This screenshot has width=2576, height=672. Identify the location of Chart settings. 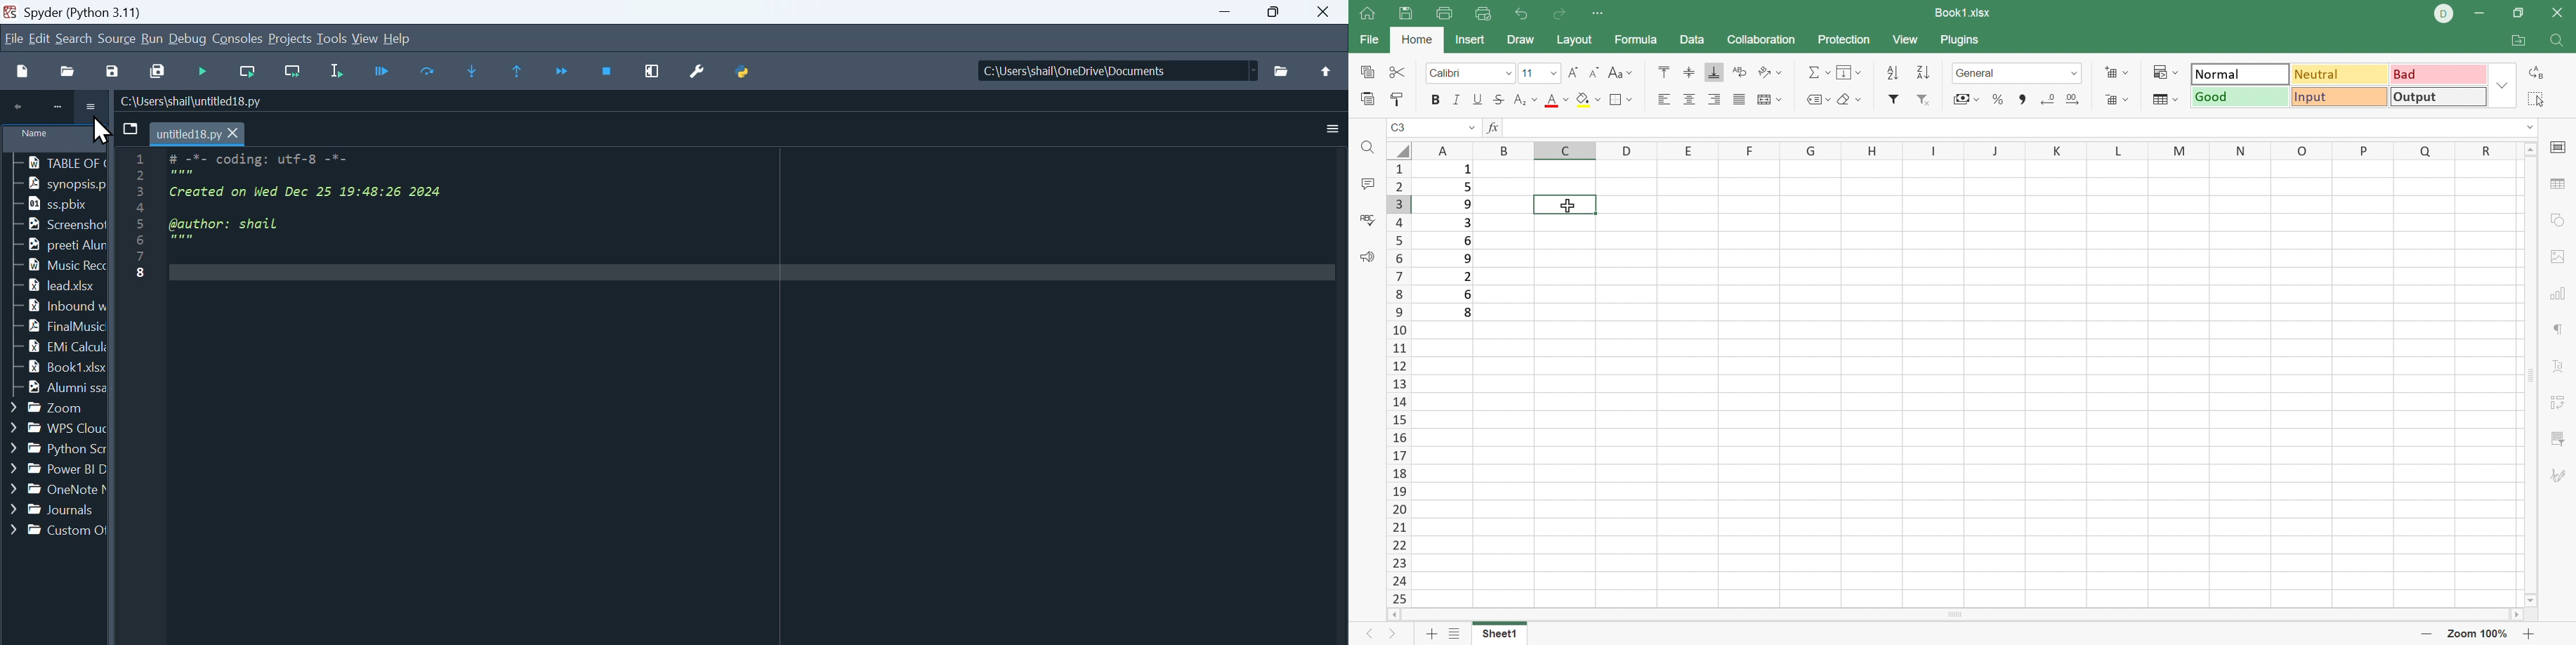
(2558, 295).